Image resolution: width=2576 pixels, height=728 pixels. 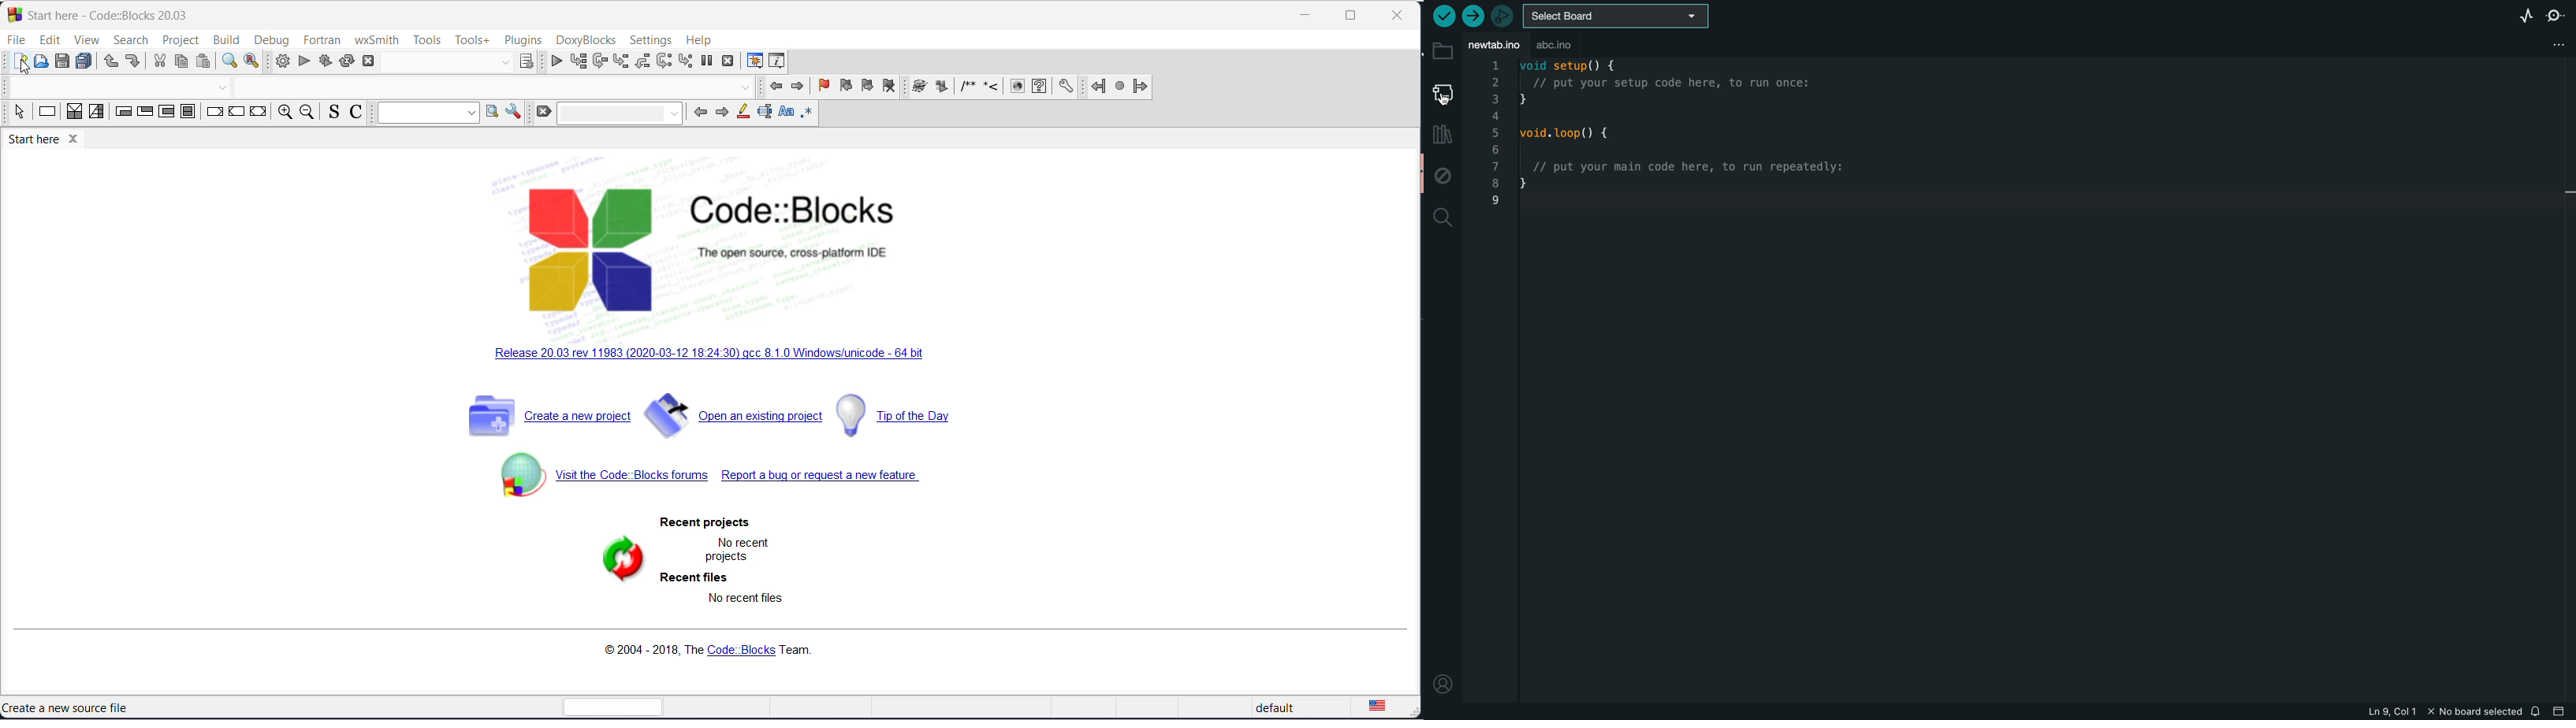 What do you see at coordinates (714, 355) in the screenshot?
I see `Release 20.03 rev 11983 (2020-03-12 18:24:30) gcc 8.1.0 Windows/unicode - 64 bit` at bounding box center [714, 355].